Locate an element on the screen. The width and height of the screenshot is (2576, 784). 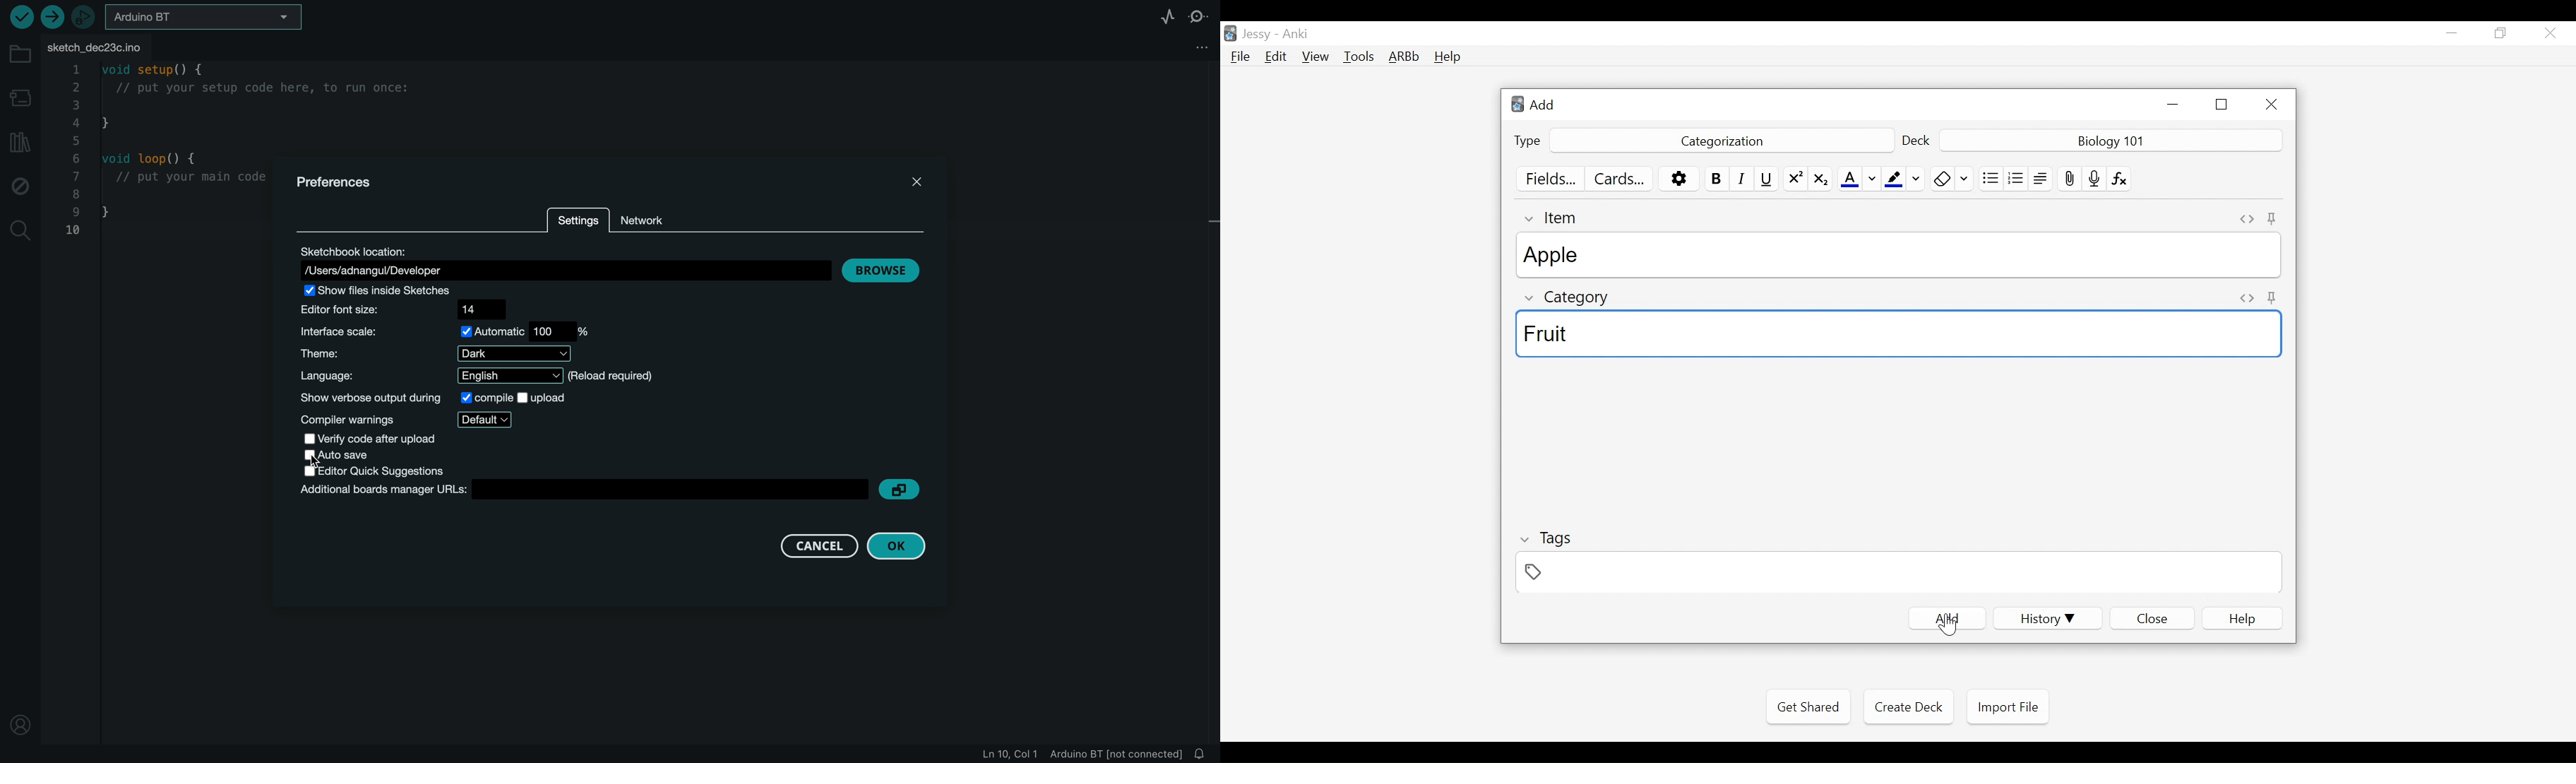
serial plotter is located at coordinates (1163, 17).